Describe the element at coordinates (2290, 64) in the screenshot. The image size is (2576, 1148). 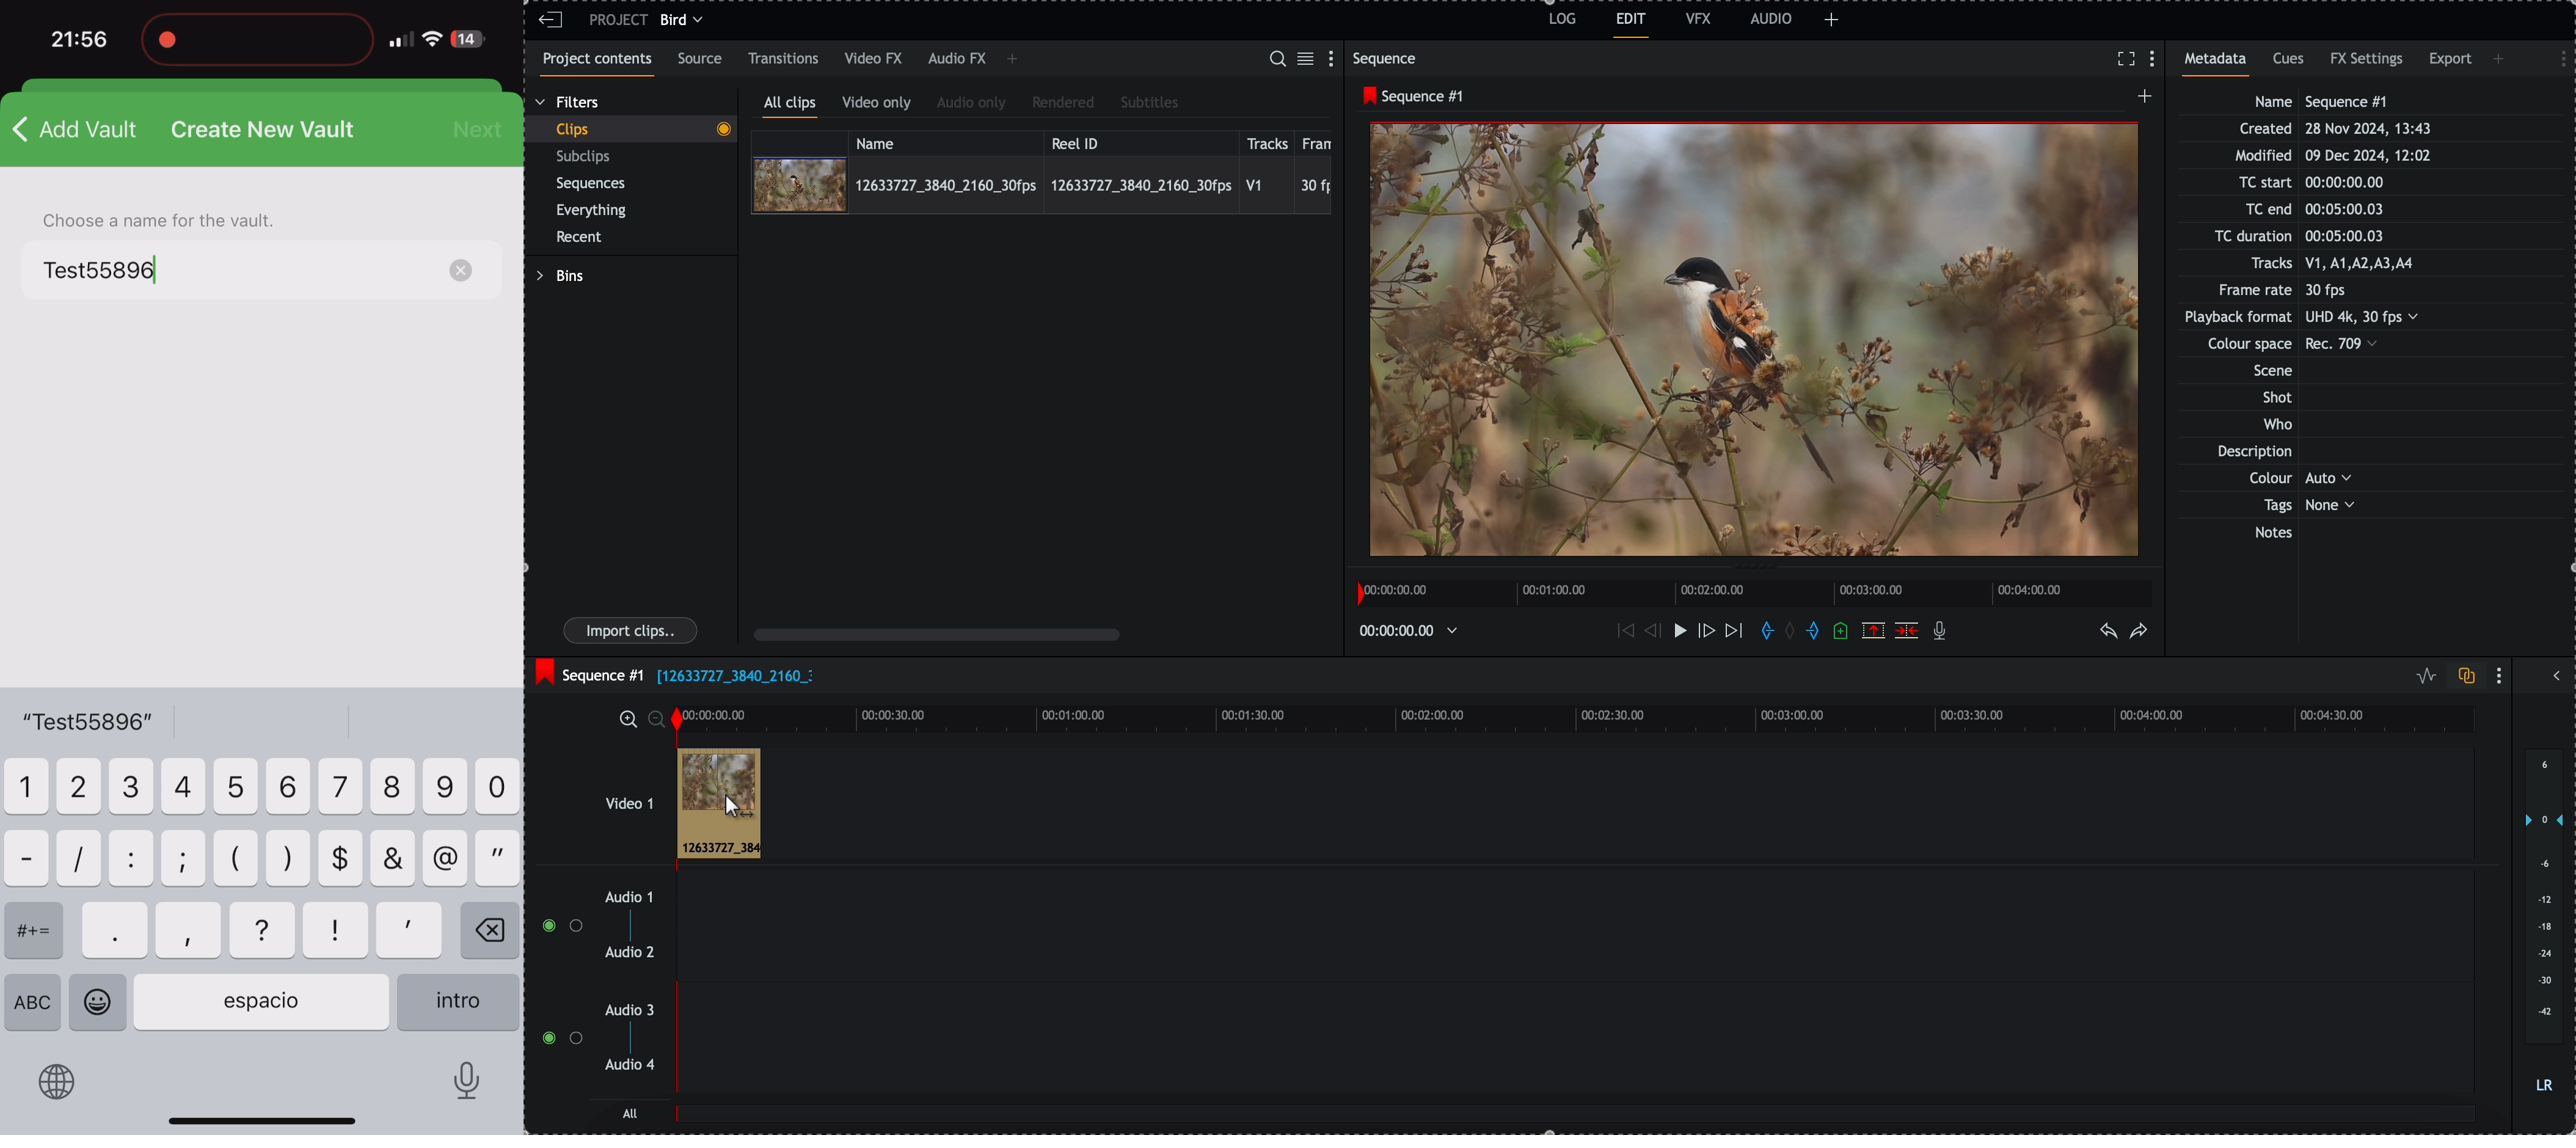
I see `cues` at that location.